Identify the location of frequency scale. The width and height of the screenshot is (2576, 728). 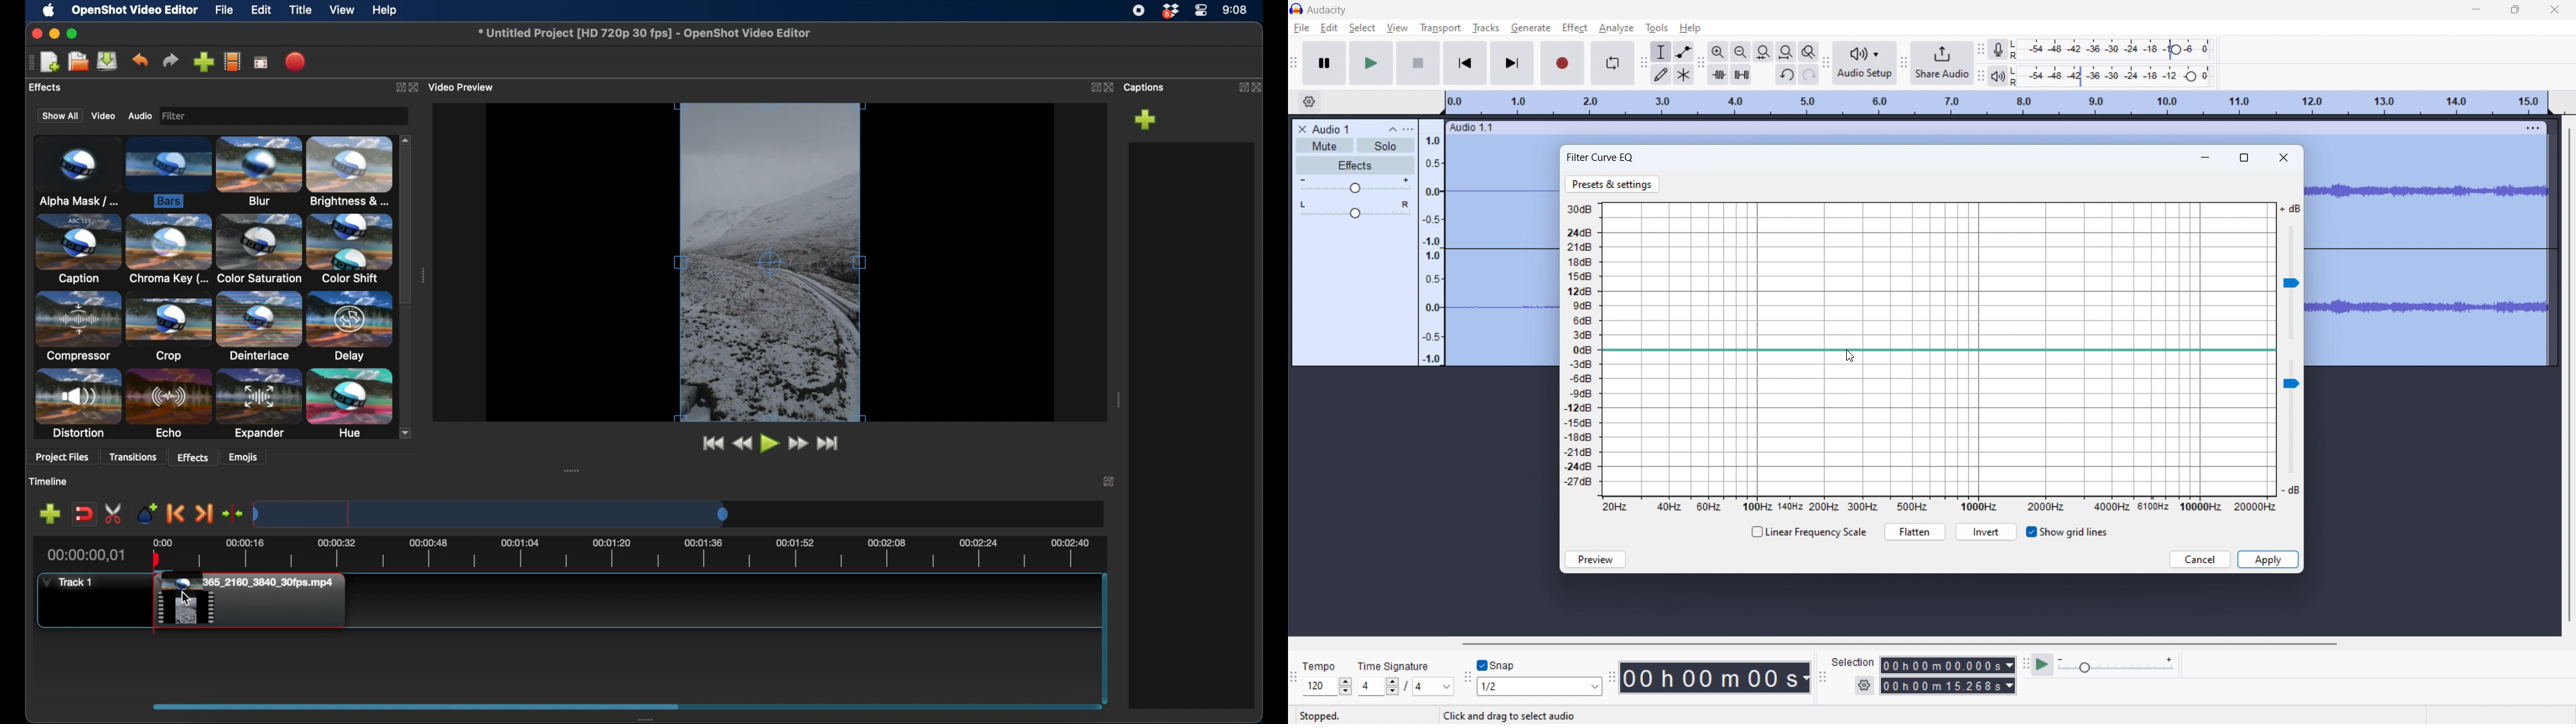
(1939, 505).